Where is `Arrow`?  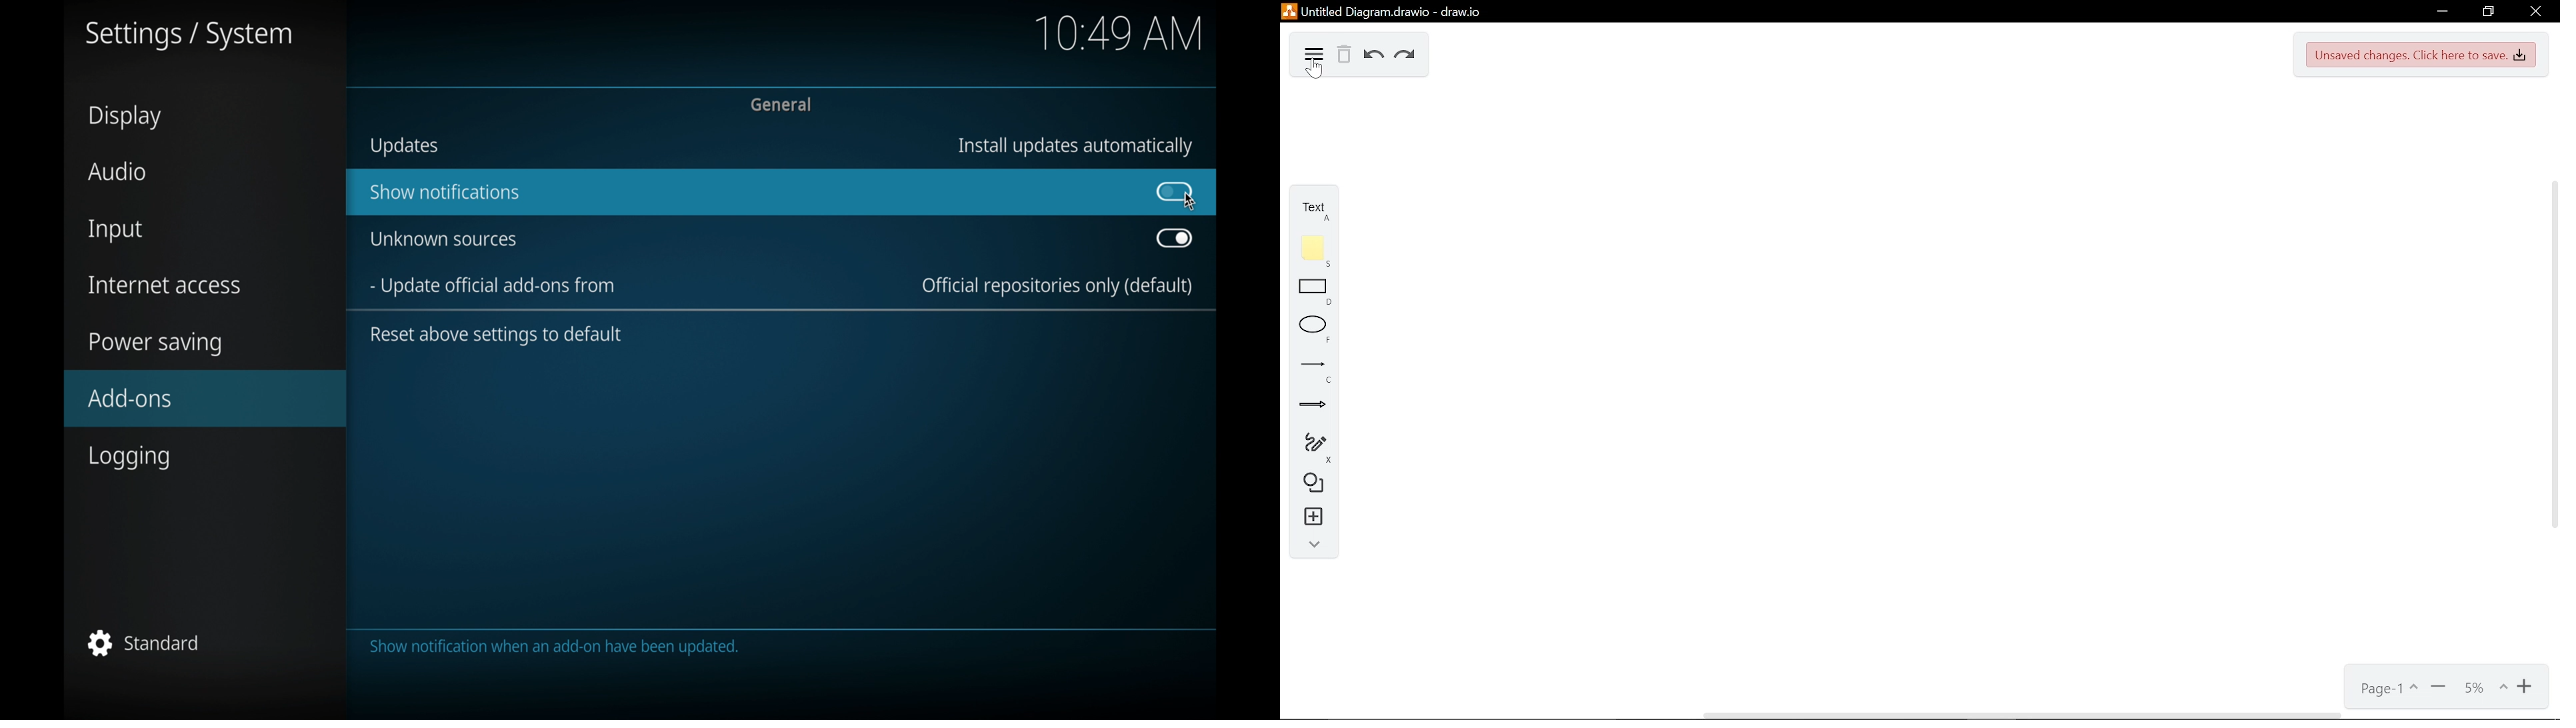
Arrow is located at coordinates (1307, 404).